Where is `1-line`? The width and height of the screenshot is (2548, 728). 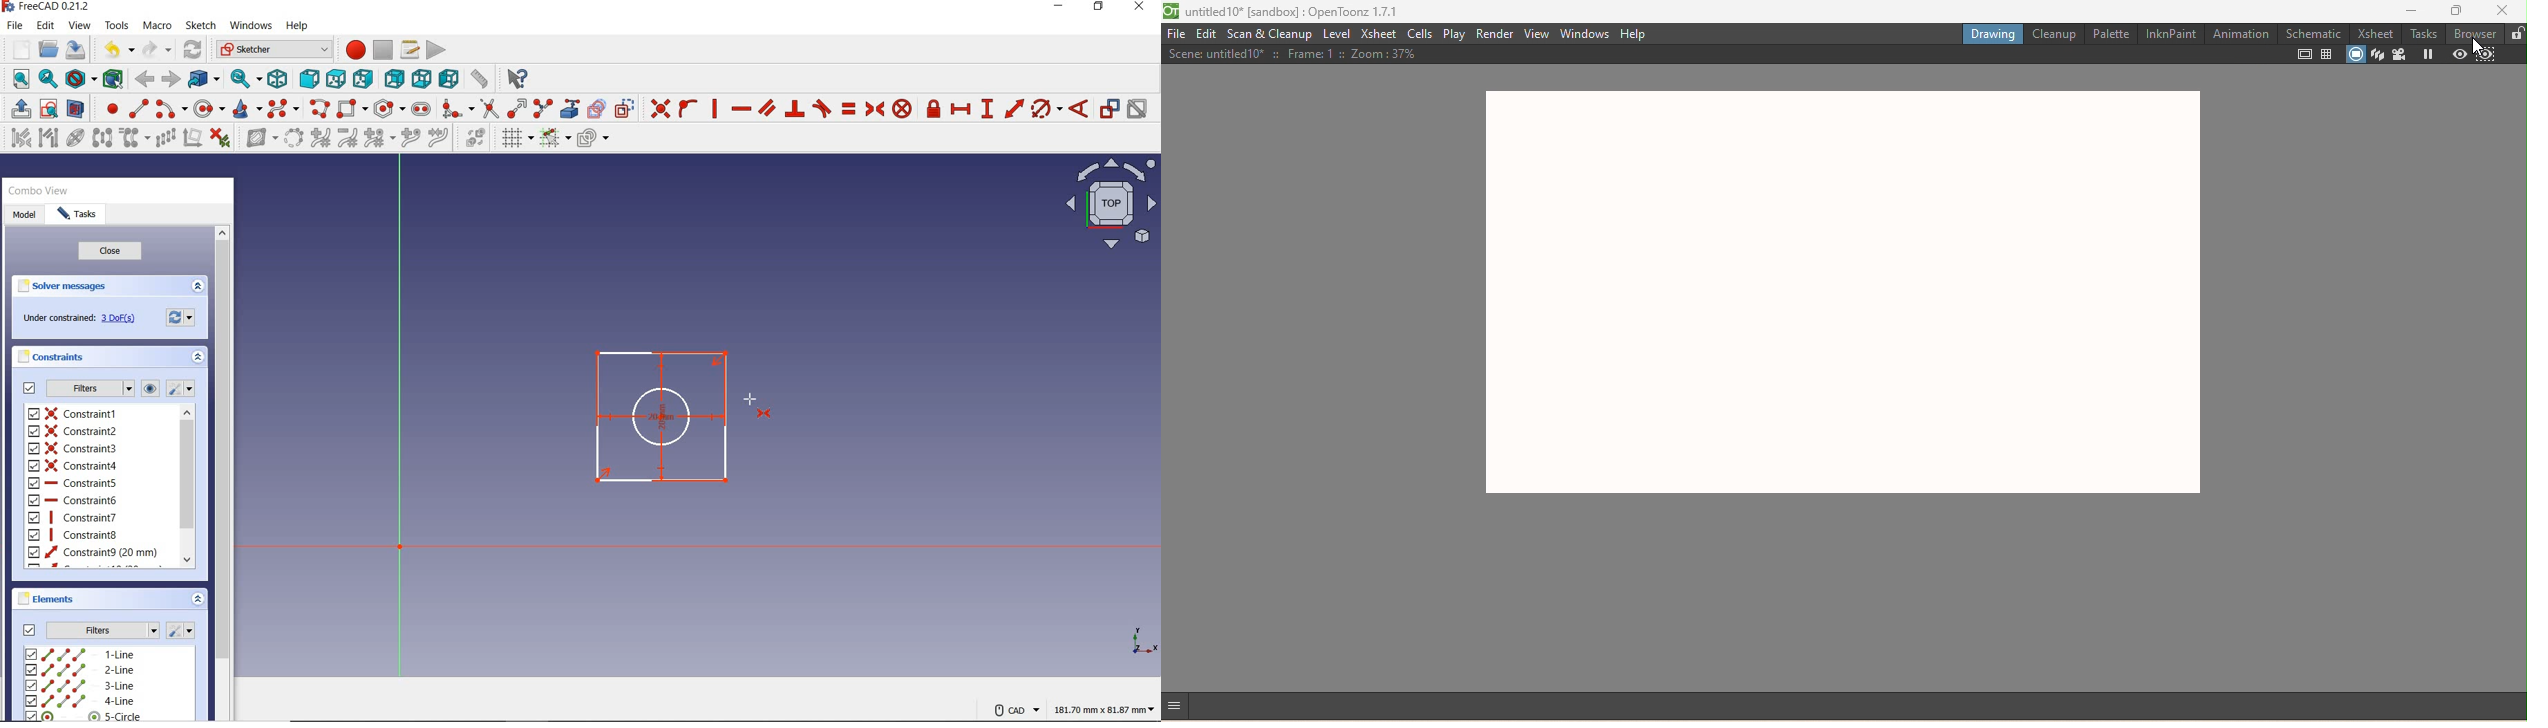
1-line is located at coordinates (108, 654).